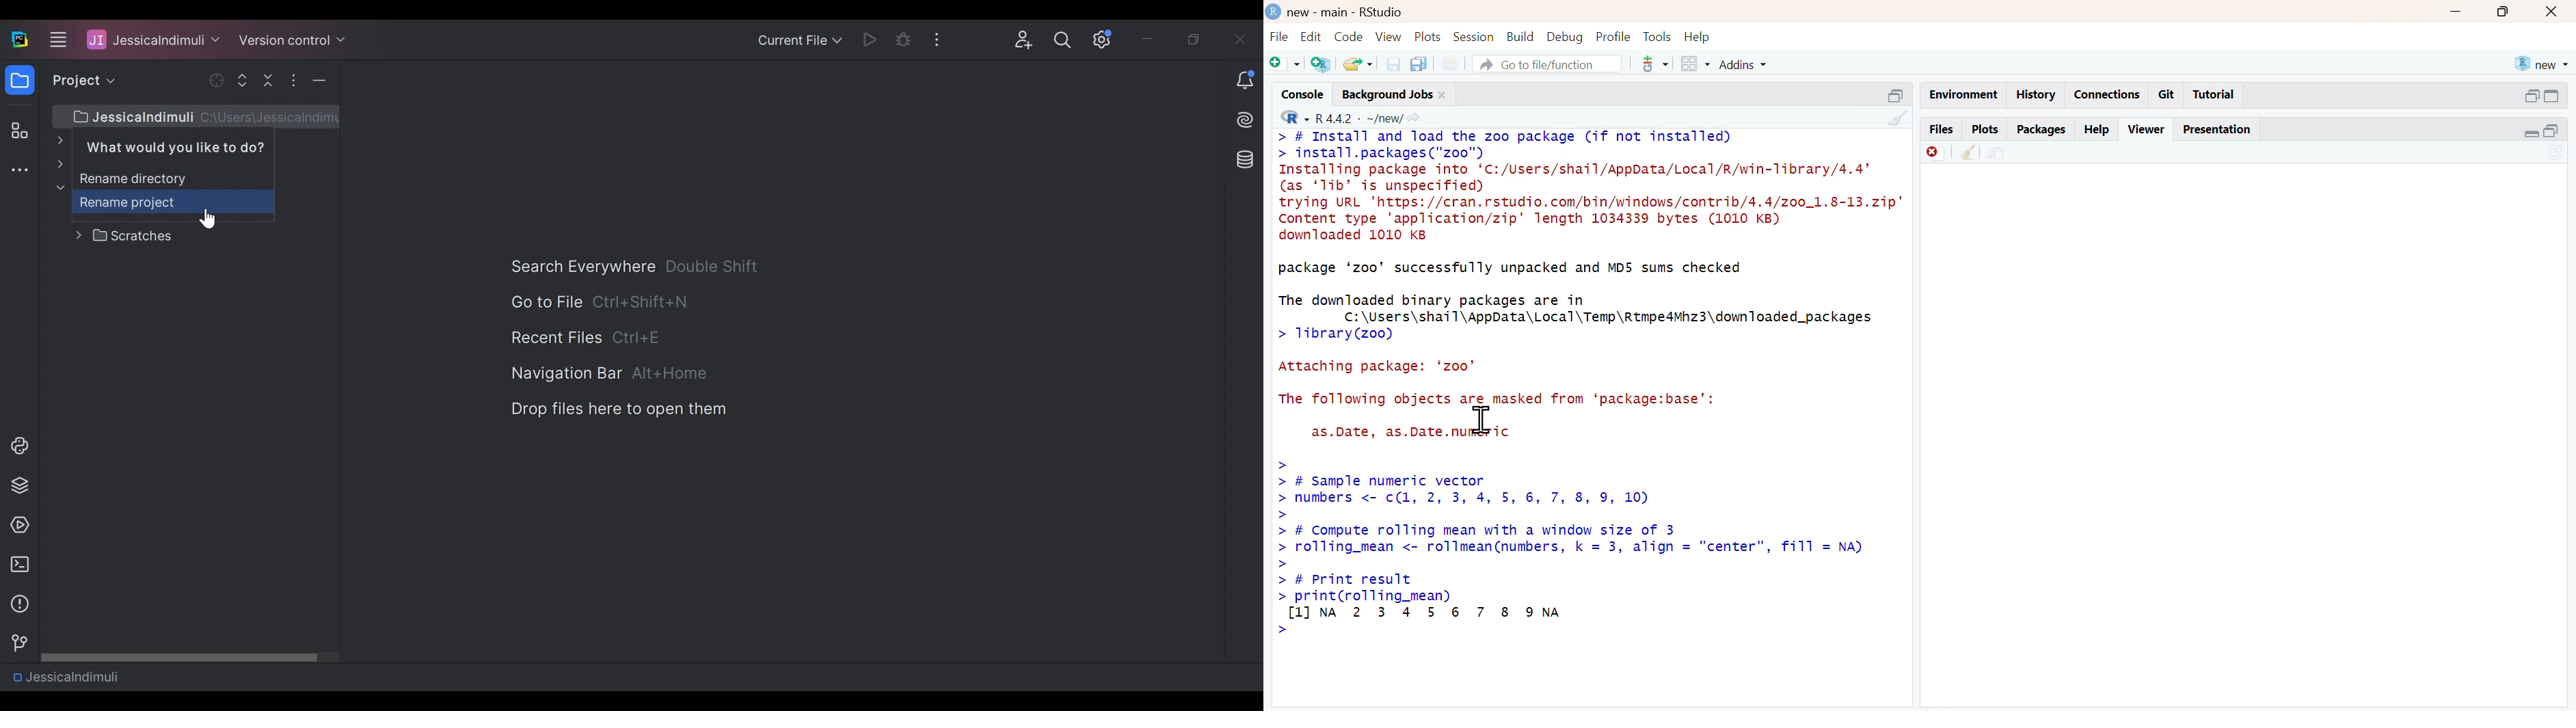 This screenshot has width=2576, height=728. Describe the element at coordinates (19, 171) in the screenshot. I see `More tool windows` at that location.